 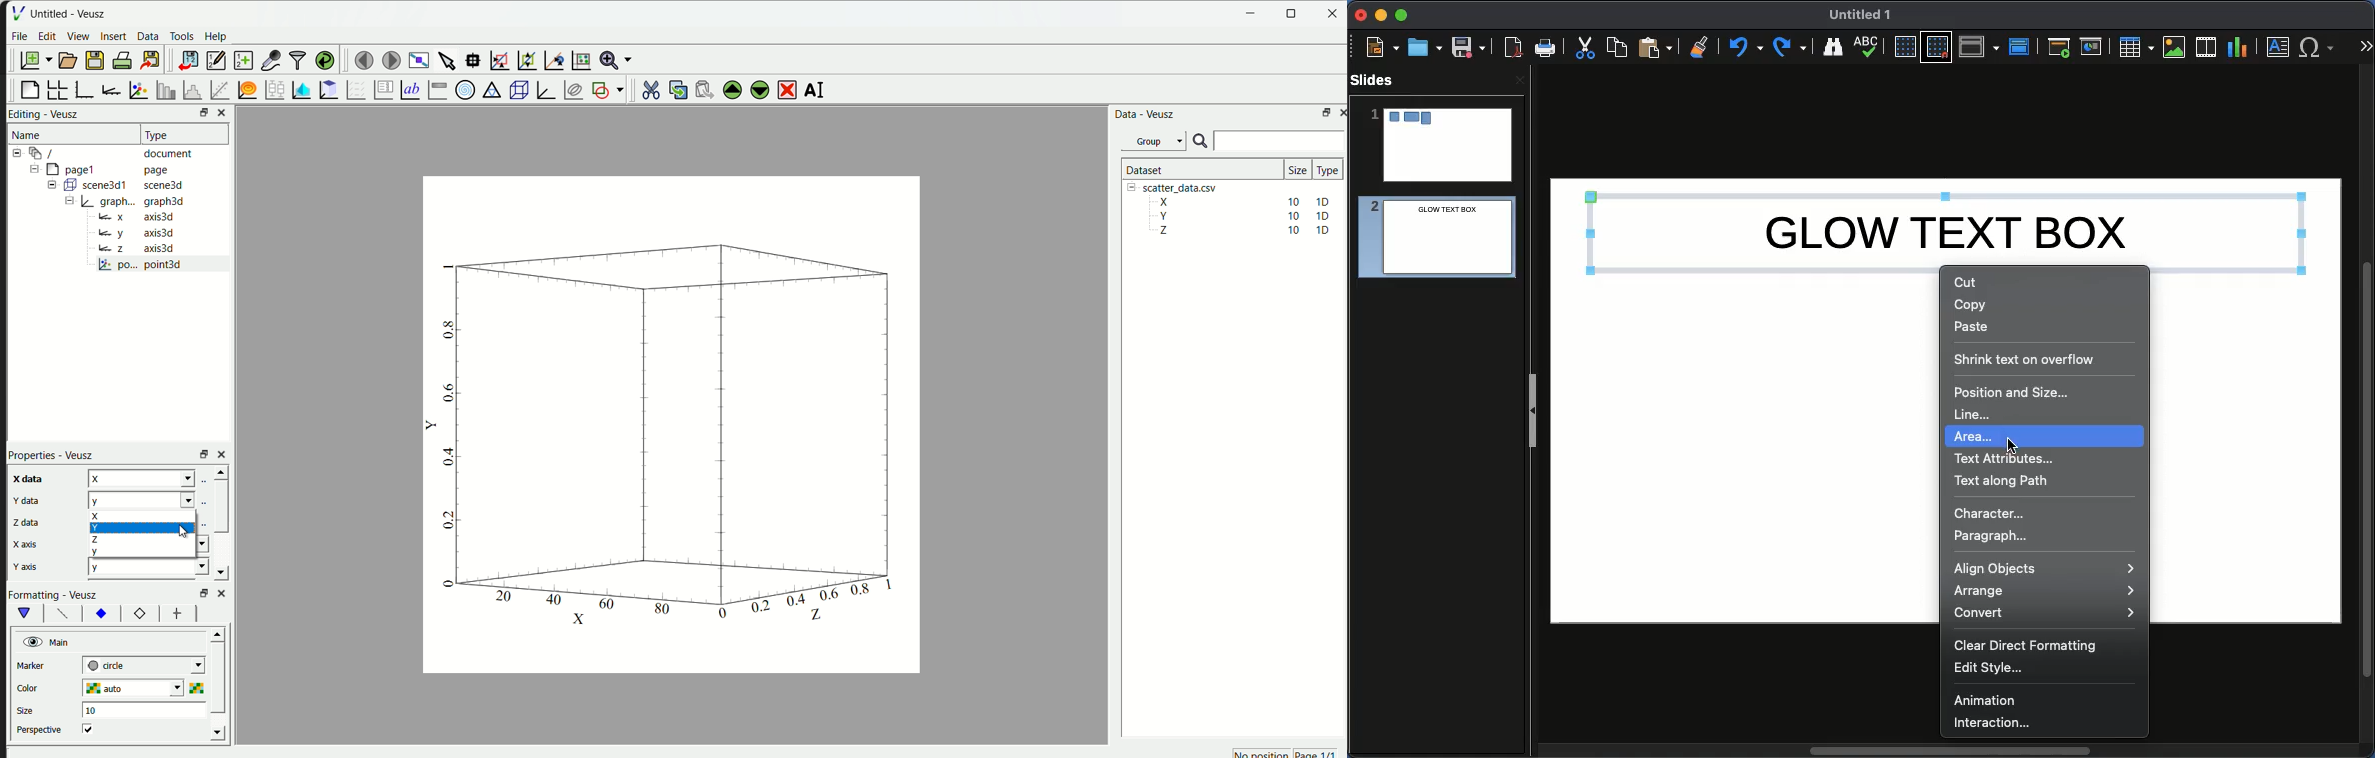 I want to click on Close, so click(x=1519, y=79).